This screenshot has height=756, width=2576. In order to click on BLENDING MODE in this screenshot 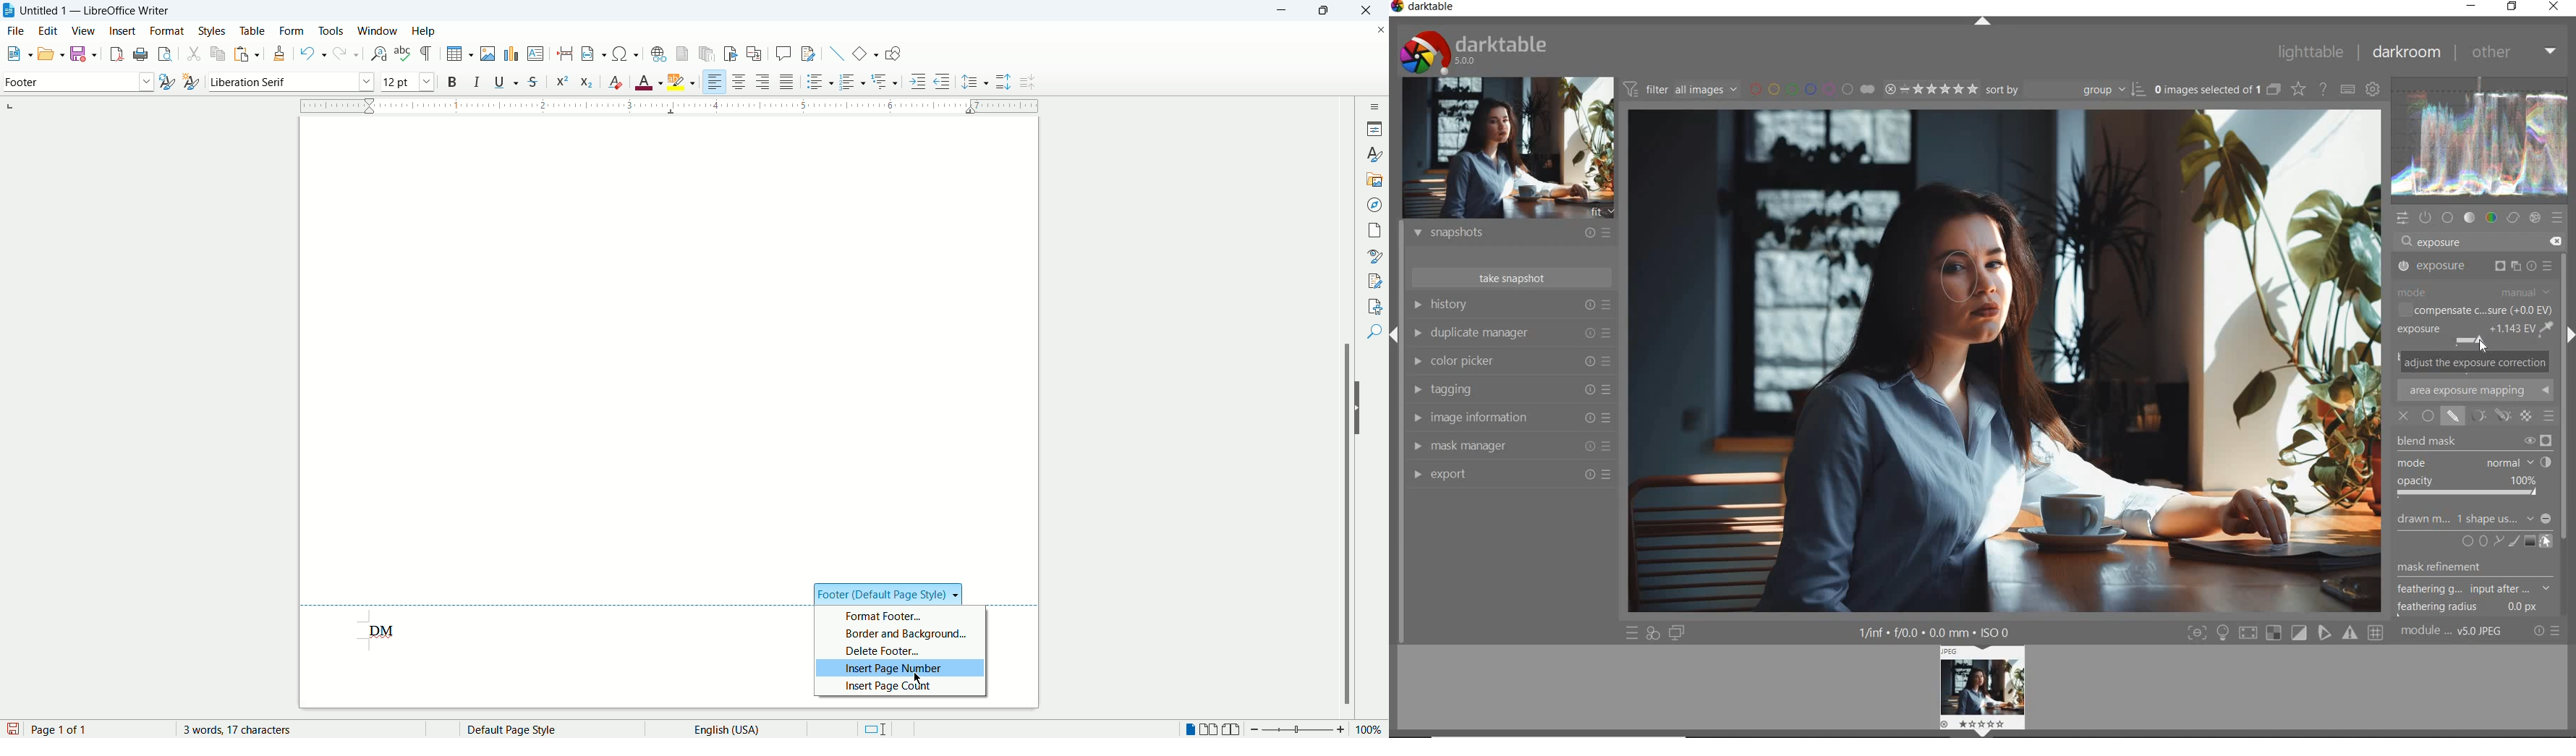, I will do `click(2549, 417)`.